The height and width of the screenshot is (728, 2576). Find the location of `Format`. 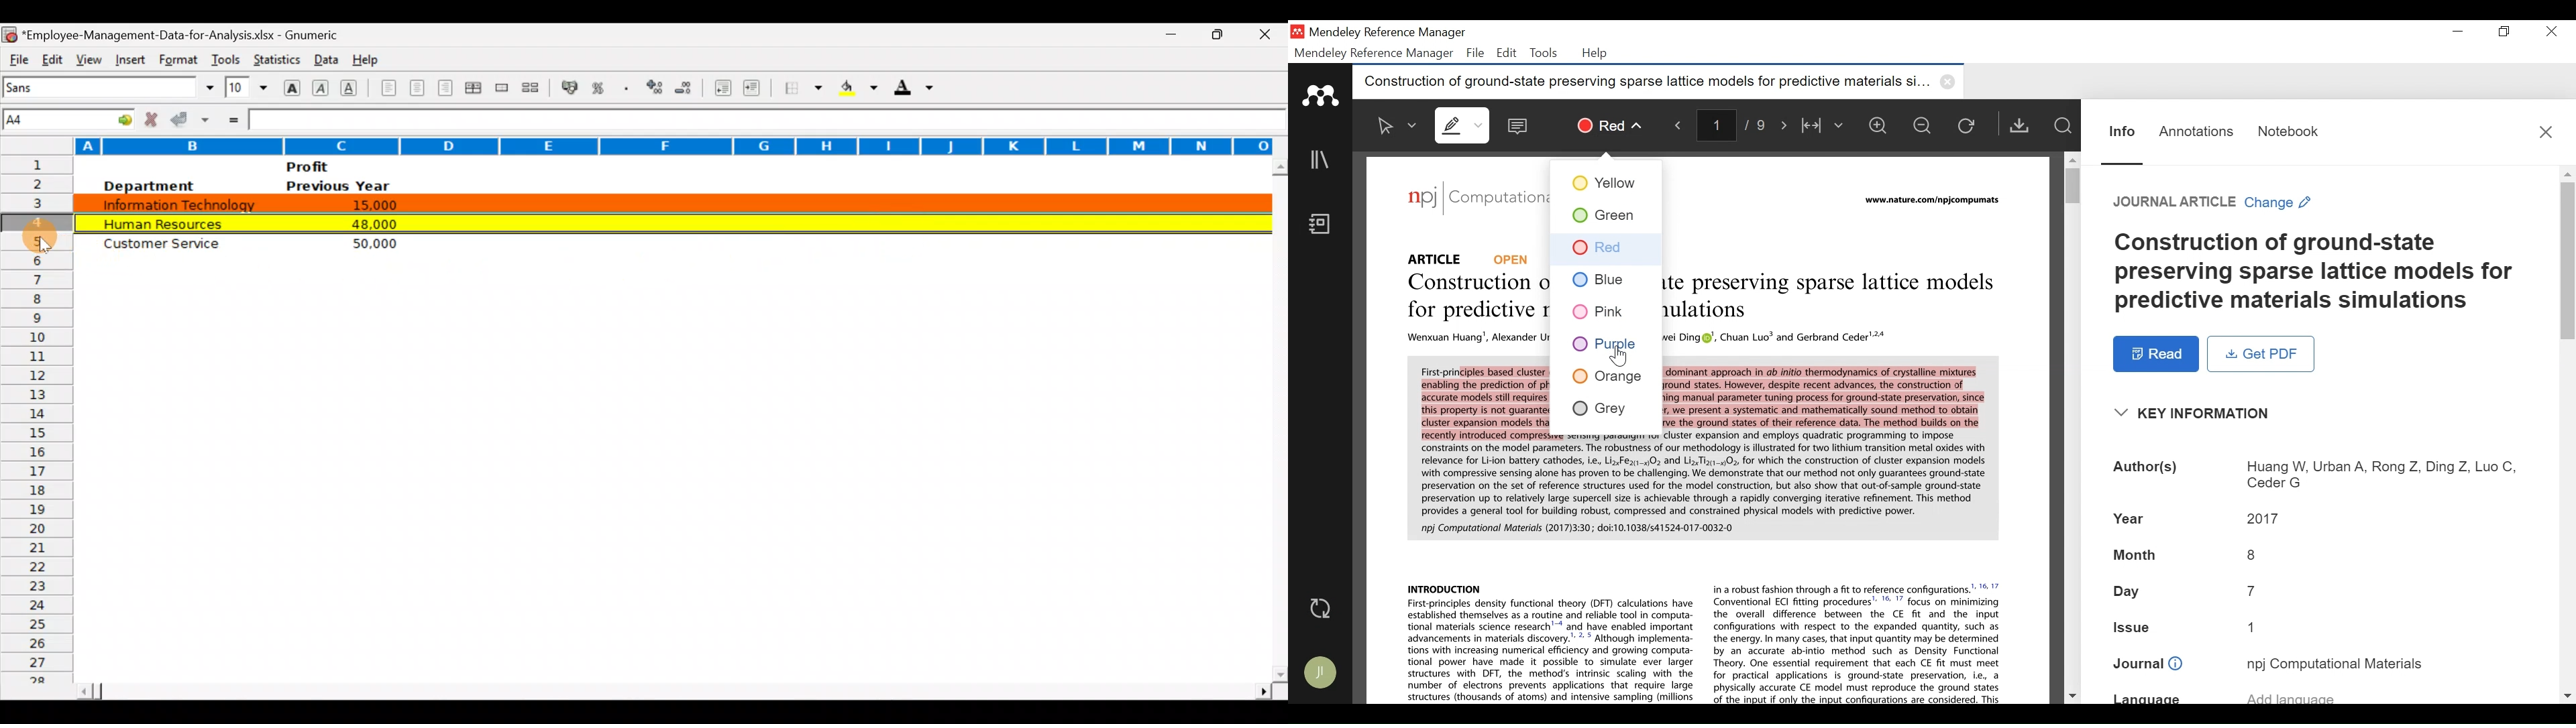

Format is located at coordinates (176, 60).